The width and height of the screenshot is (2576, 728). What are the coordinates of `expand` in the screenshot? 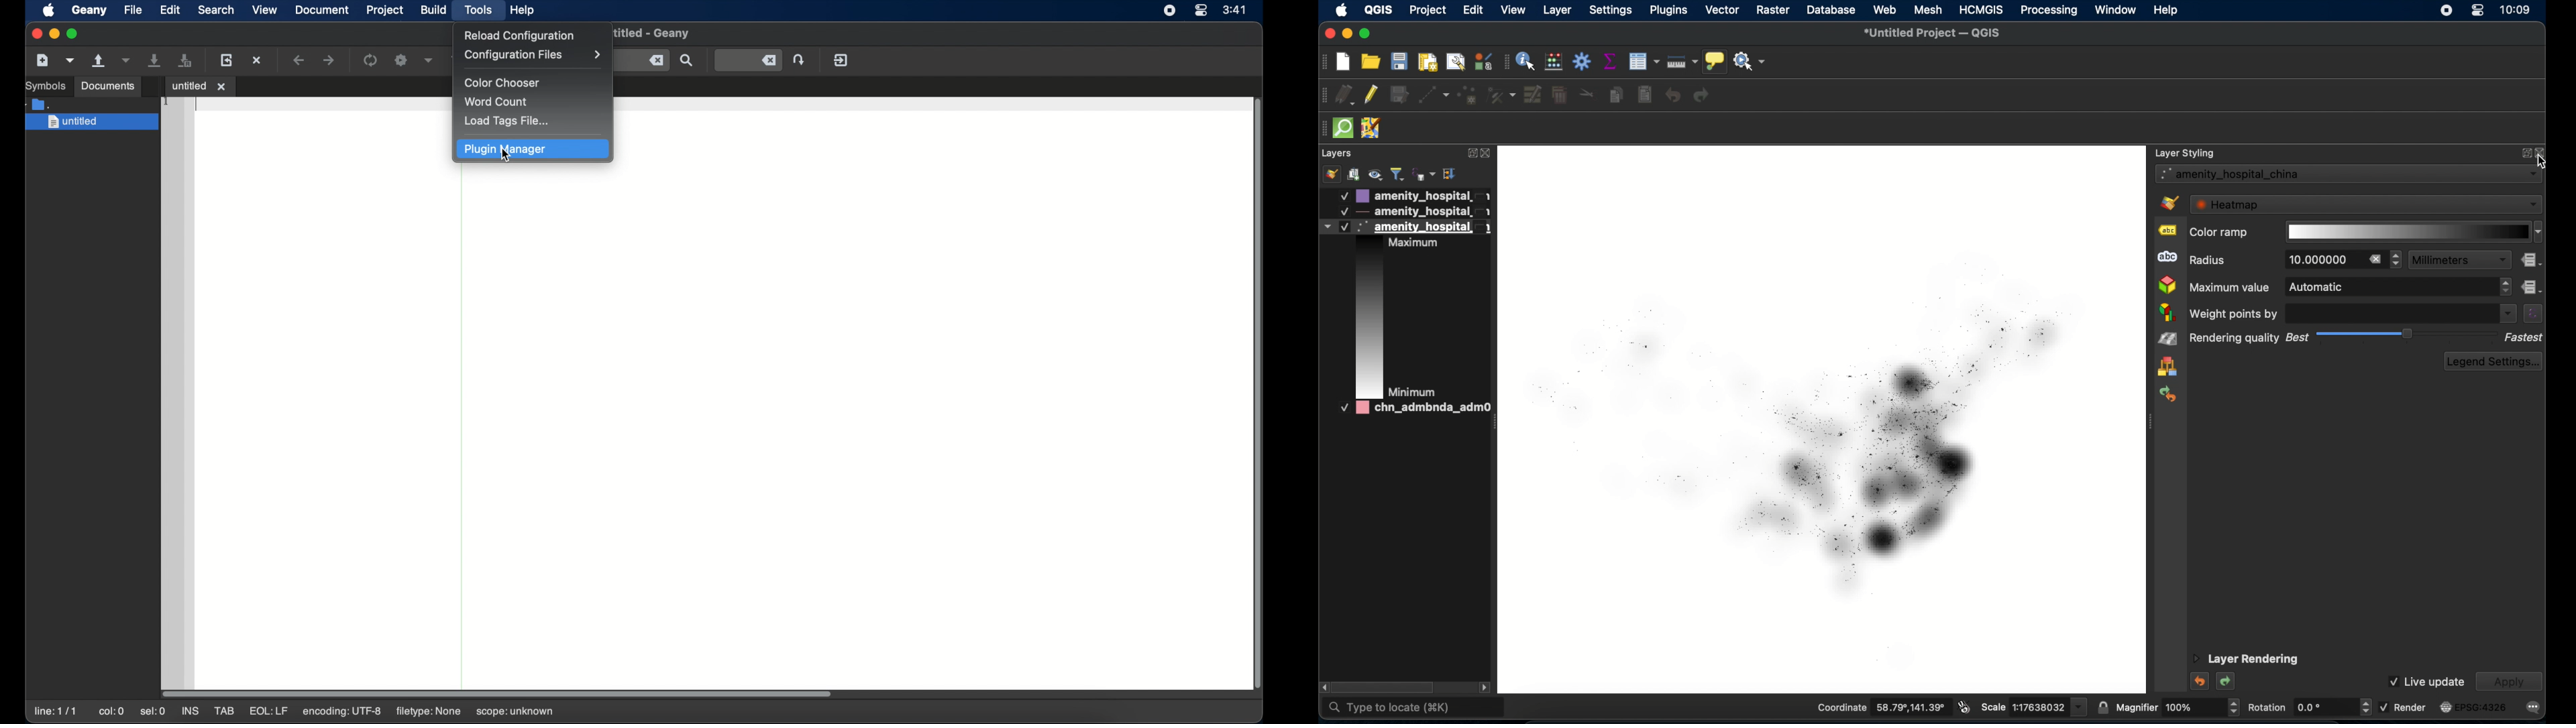 It's located at (2523, 152).